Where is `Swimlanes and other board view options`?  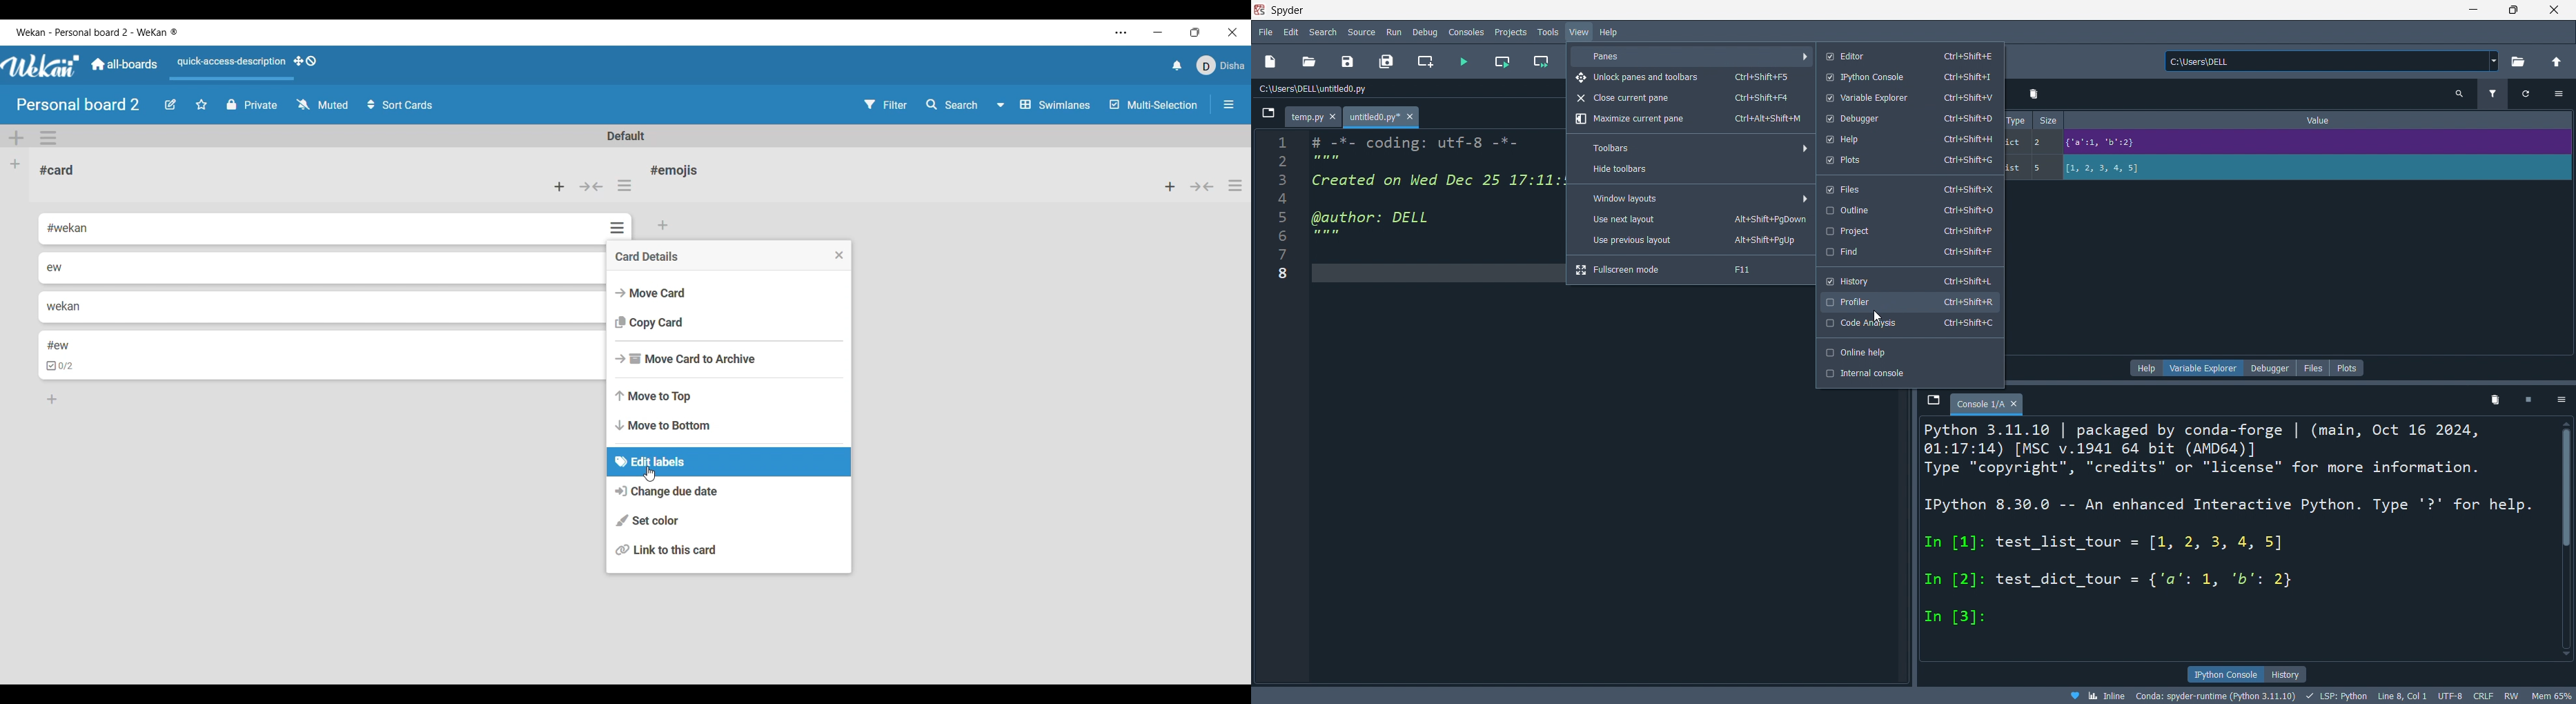 Swimlanes and other board view options is located at coordinates (1042, 104).